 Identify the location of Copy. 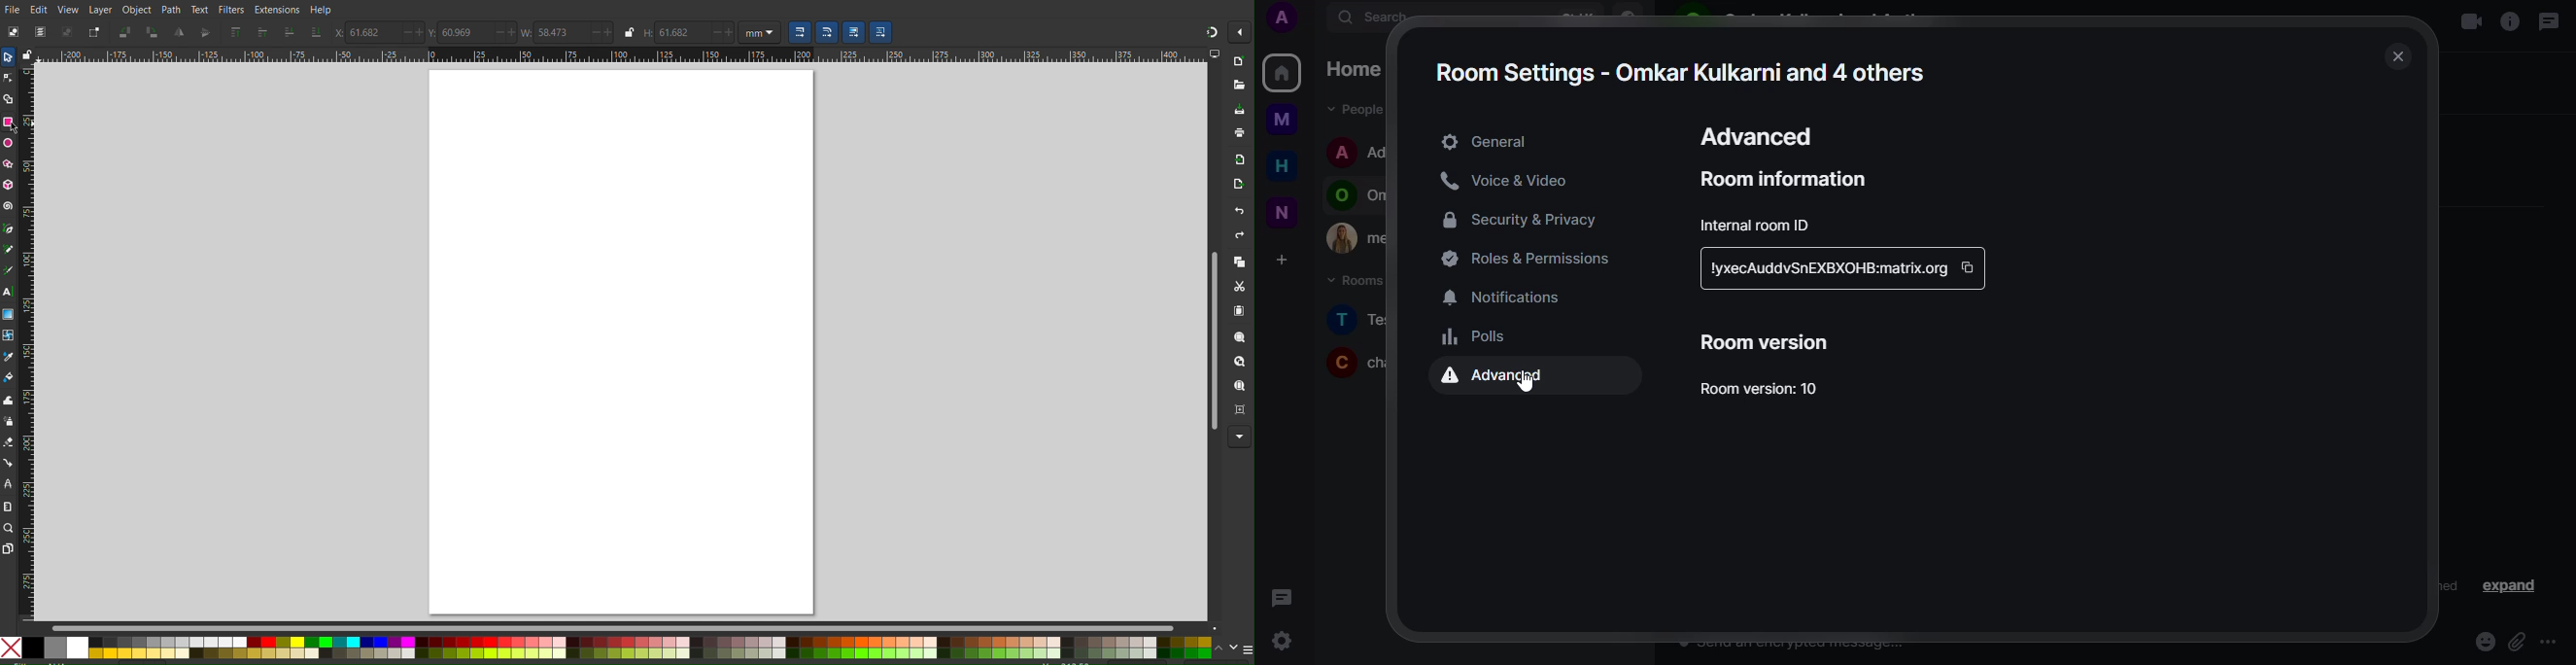
(1240, 263).